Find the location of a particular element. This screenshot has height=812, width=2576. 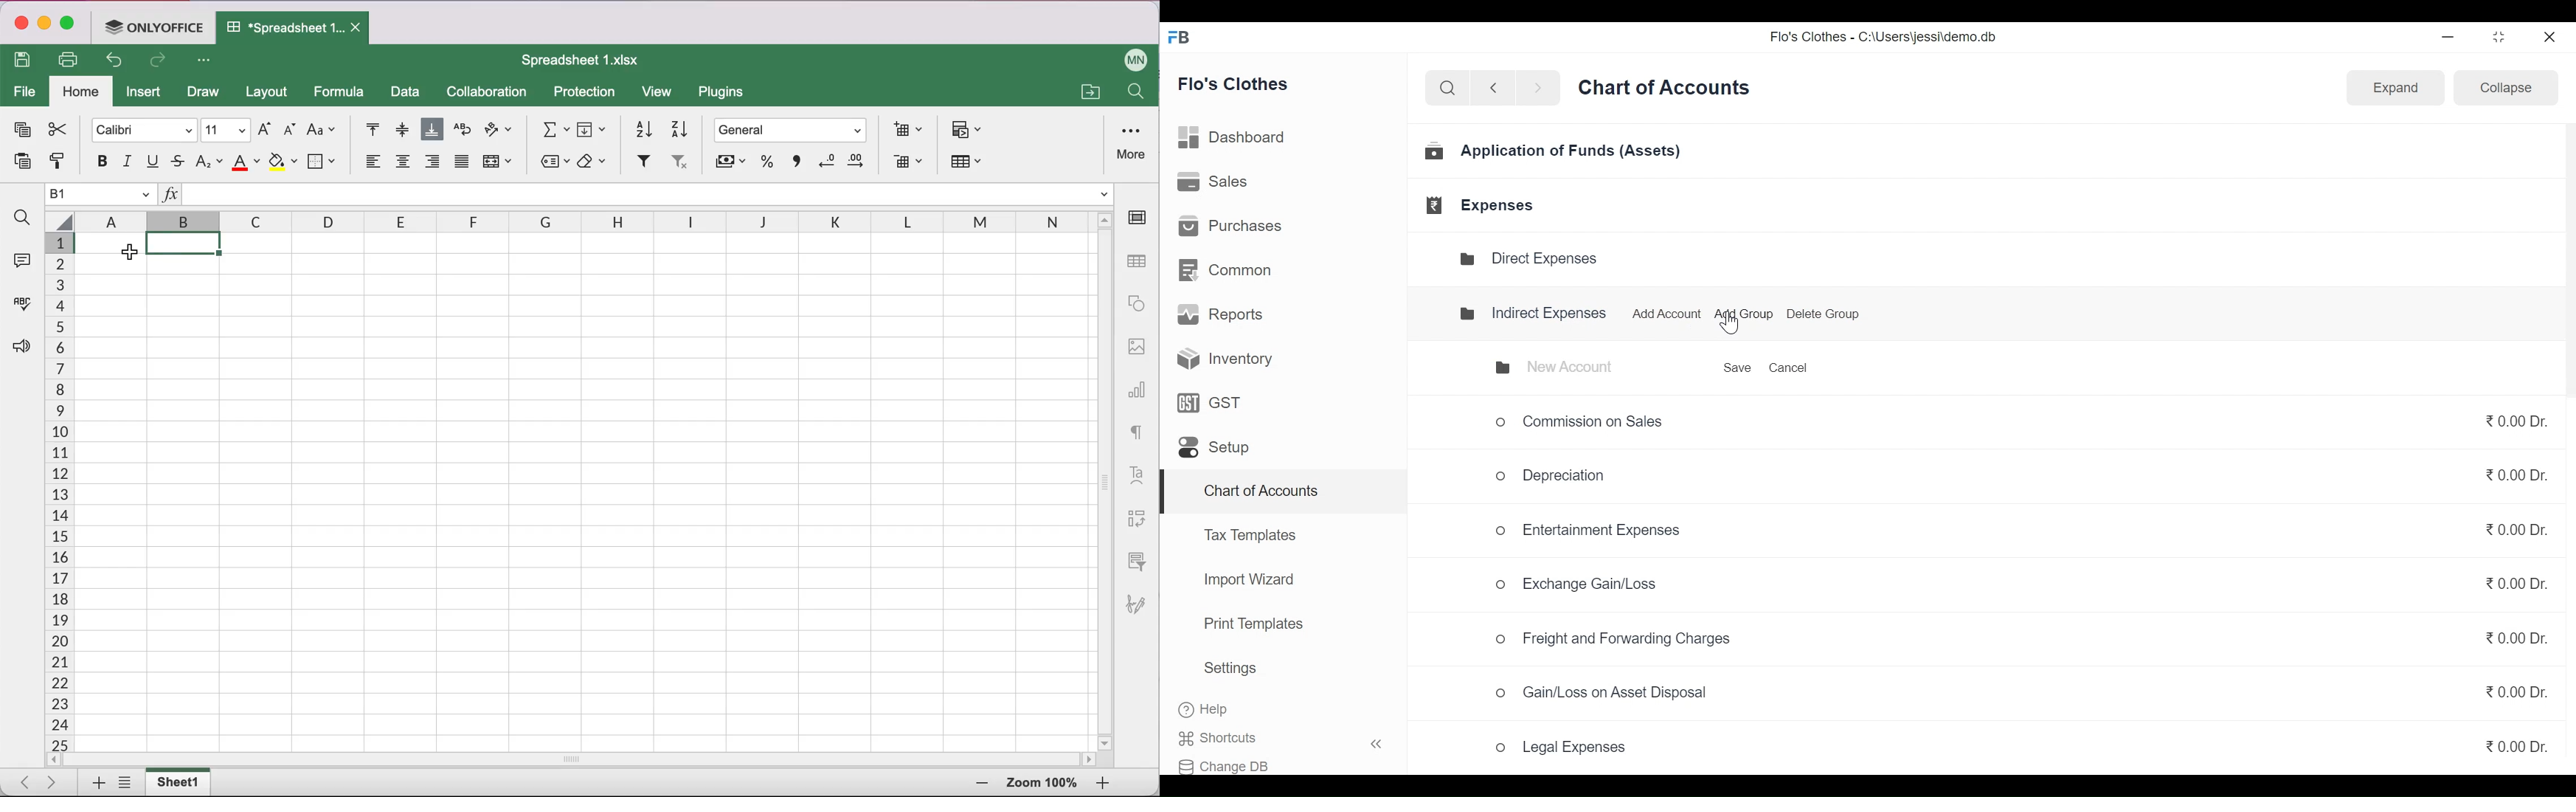

horizontal slider is located at coordinates (585, 759).